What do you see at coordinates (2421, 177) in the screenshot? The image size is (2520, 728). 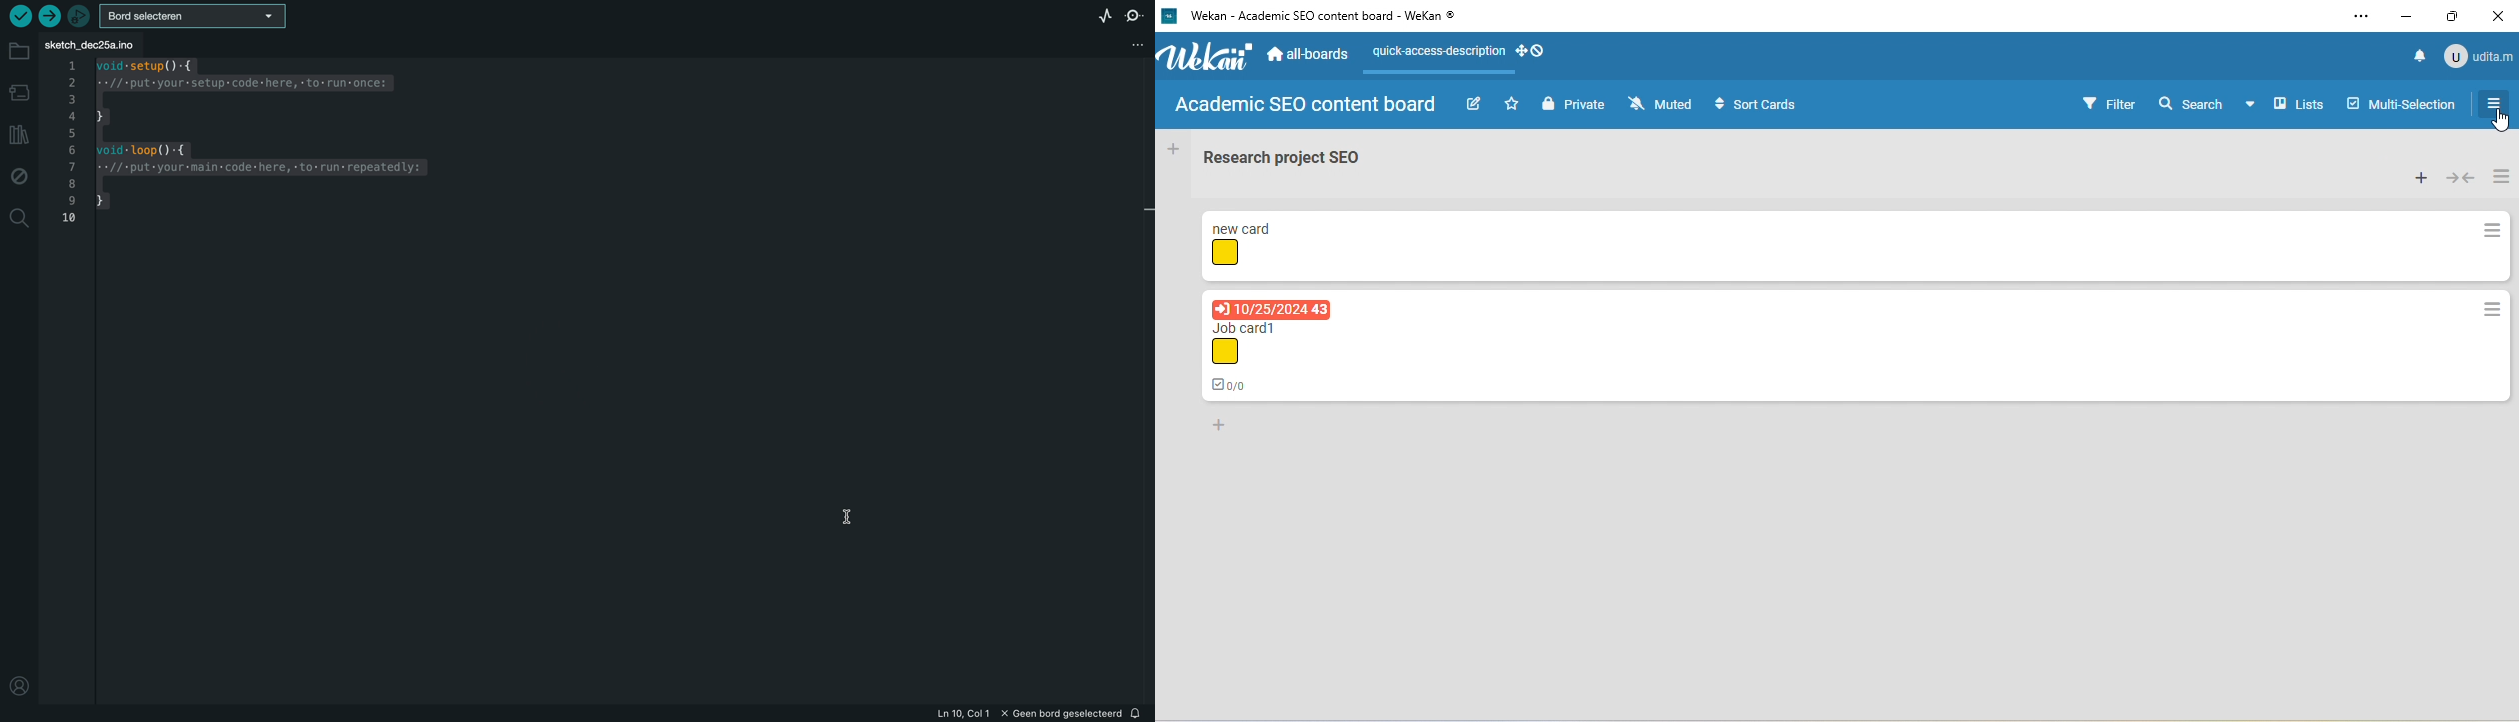 I see `add card to top` at bounding box center [2421, 177].